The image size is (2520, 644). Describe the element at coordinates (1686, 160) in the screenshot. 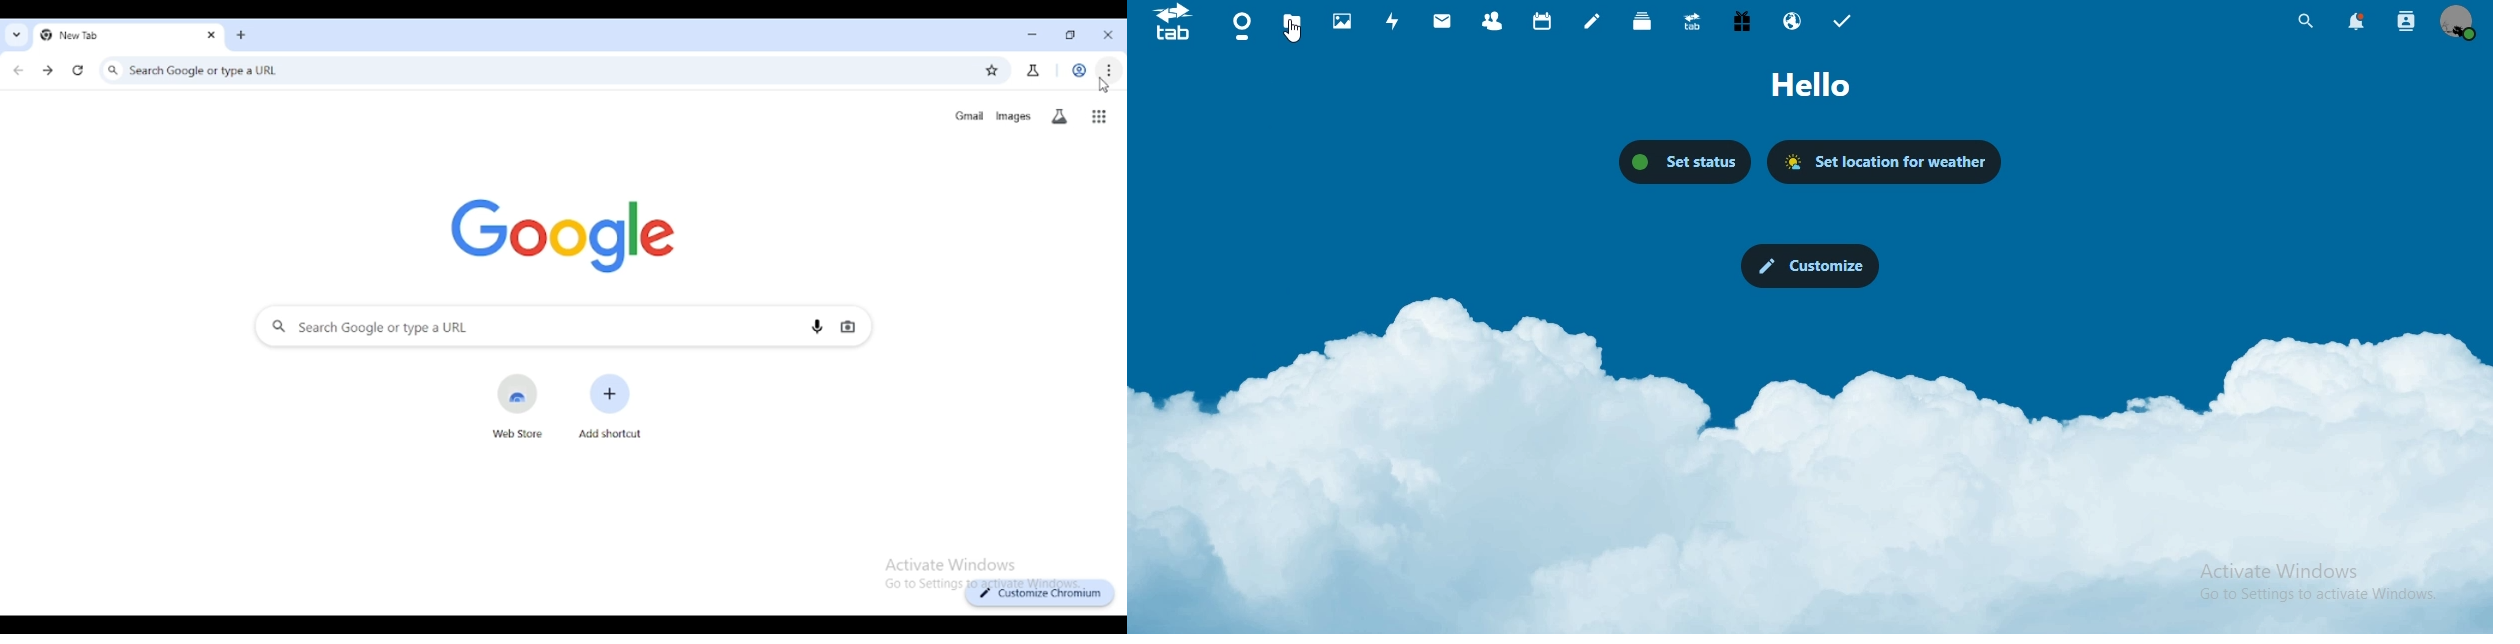

I see `set status` at that location.